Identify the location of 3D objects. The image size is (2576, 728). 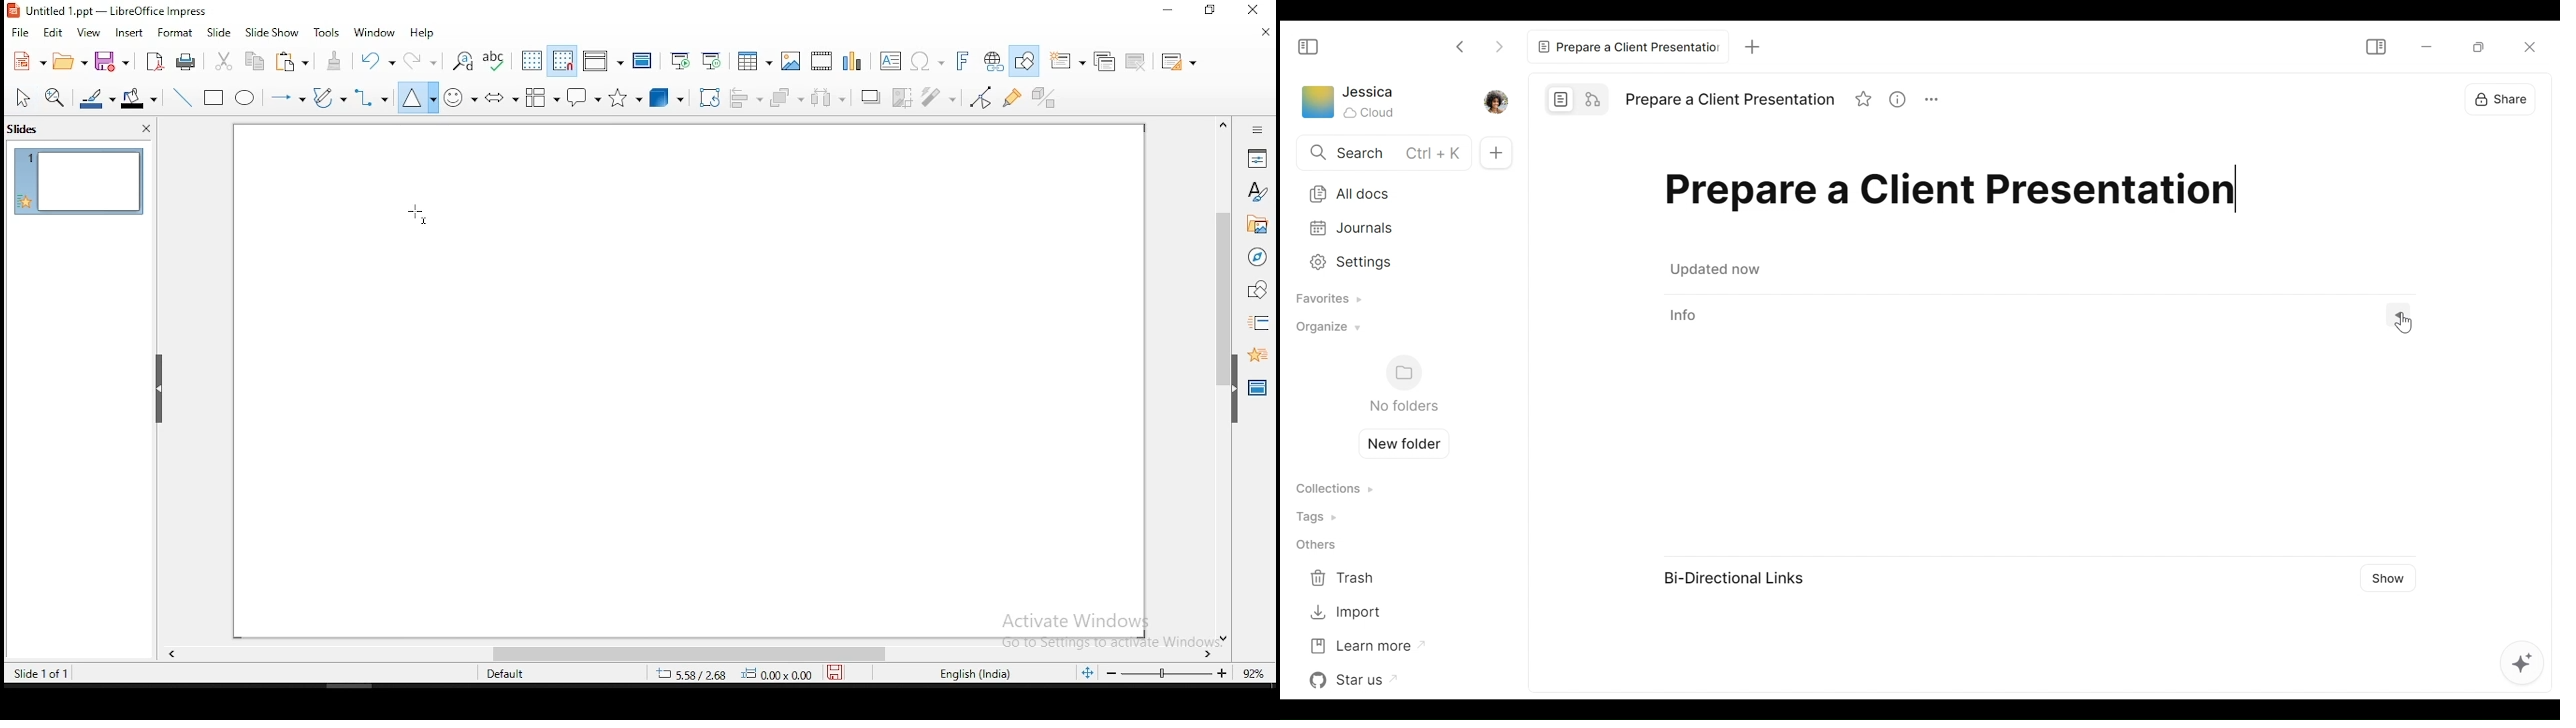
(667, 97).